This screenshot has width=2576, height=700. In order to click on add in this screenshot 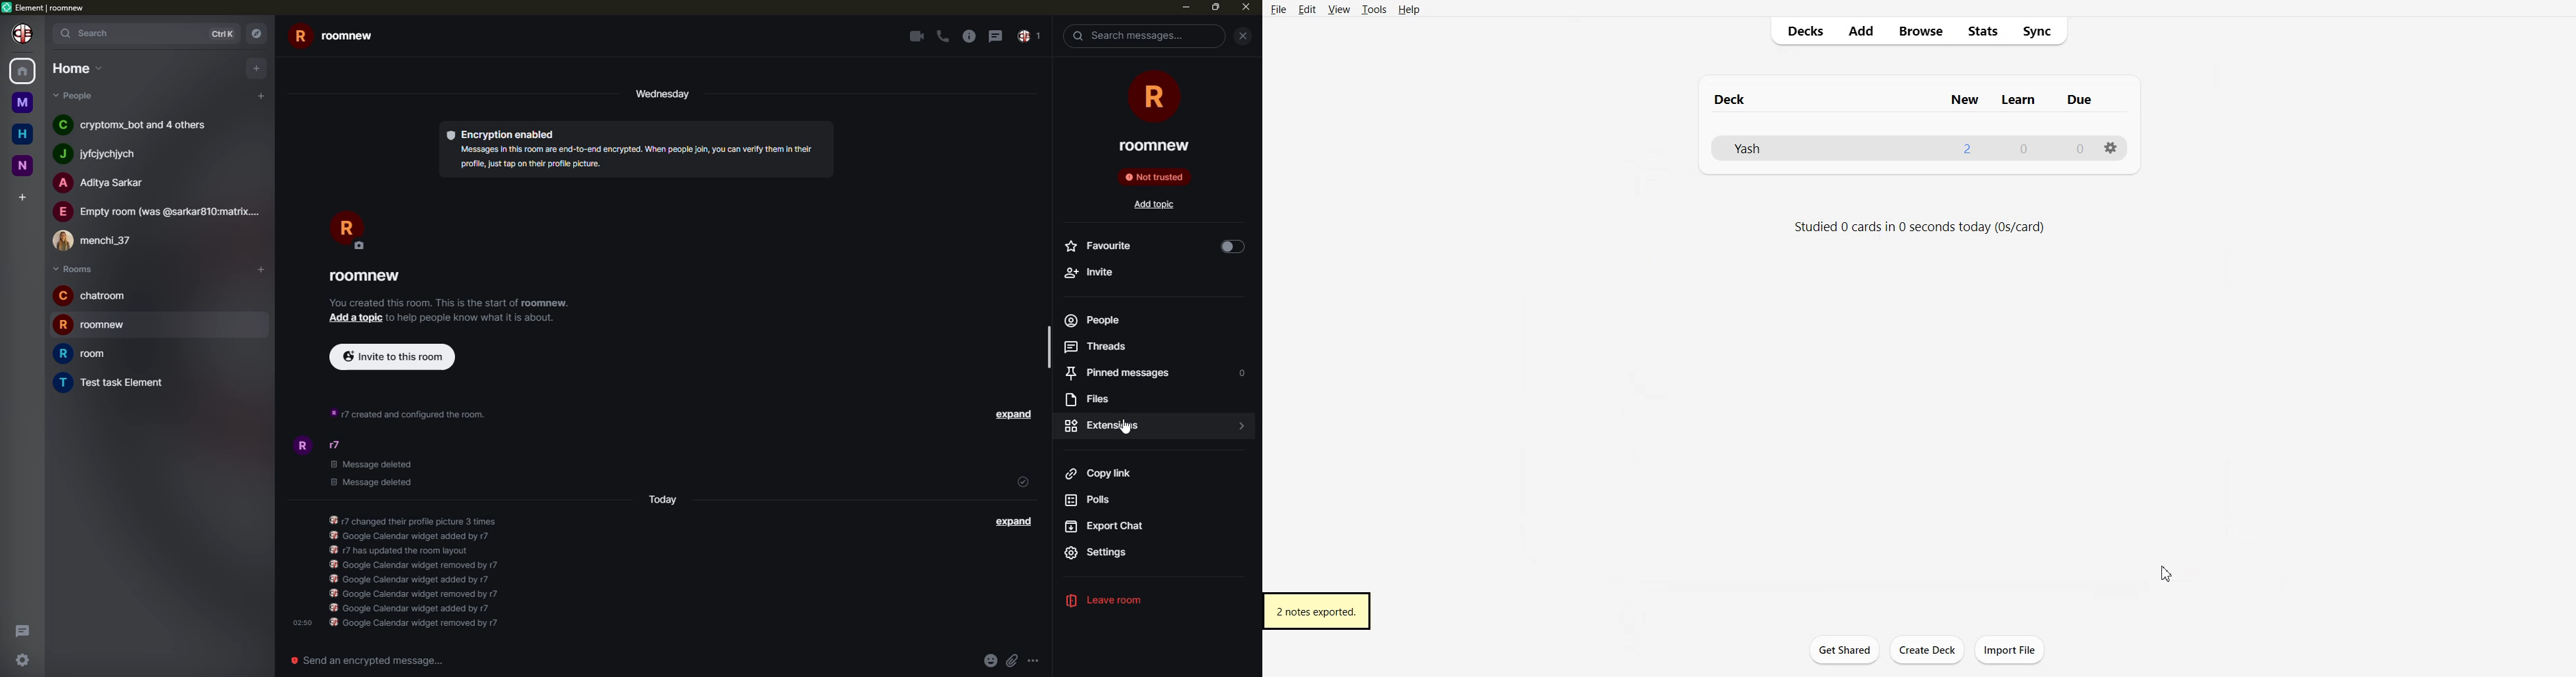, I will do `click(257, 68)`.